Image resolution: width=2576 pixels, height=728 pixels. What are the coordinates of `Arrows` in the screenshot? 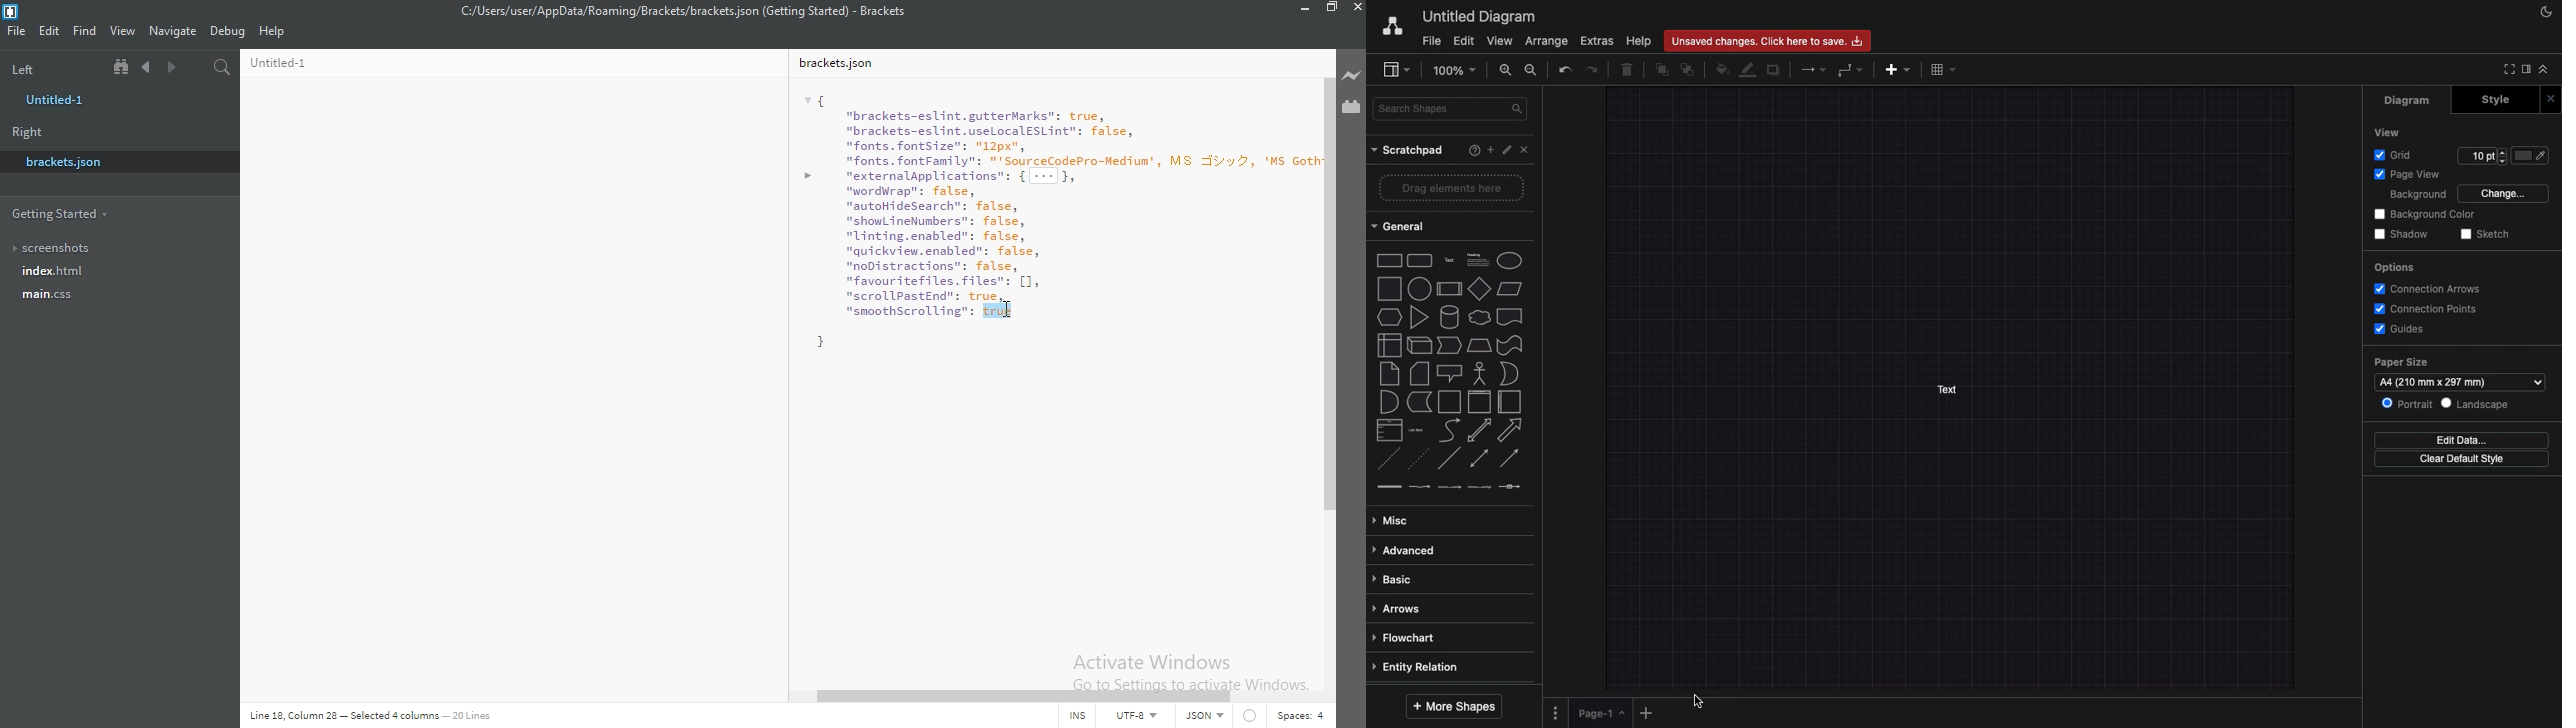 It's located at (1398, 607).